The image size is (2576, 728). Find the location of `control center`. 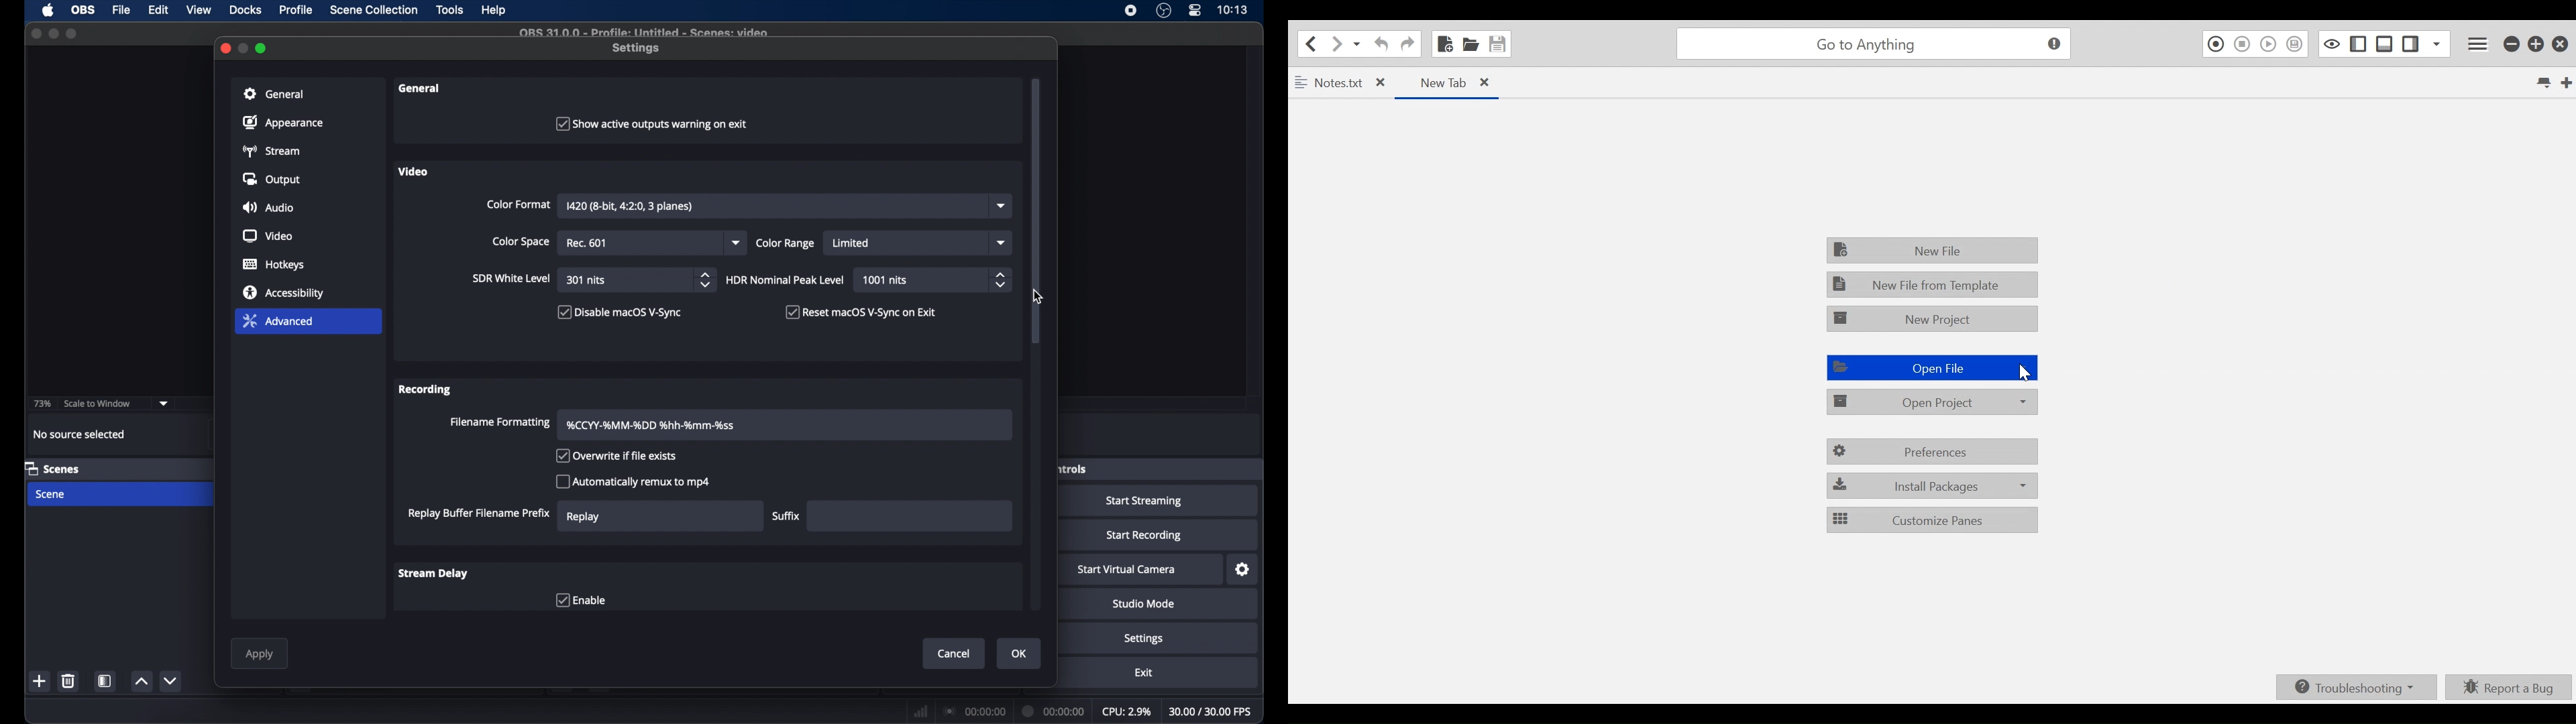

control center is located at coordinates (1194, 11).